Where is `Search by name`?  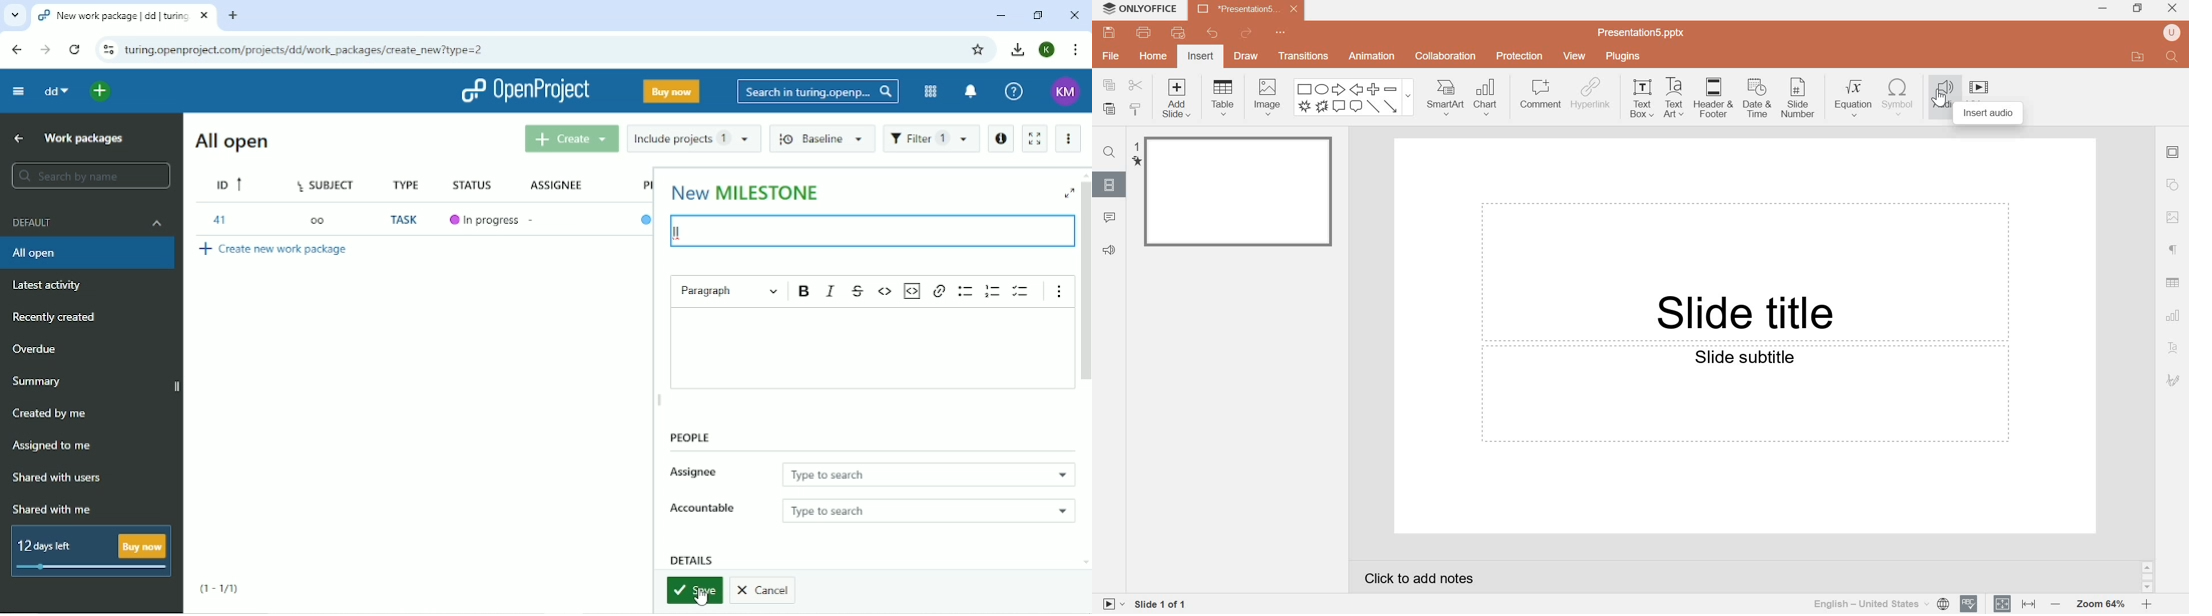
Search by name is located at coordinates (92, 175).